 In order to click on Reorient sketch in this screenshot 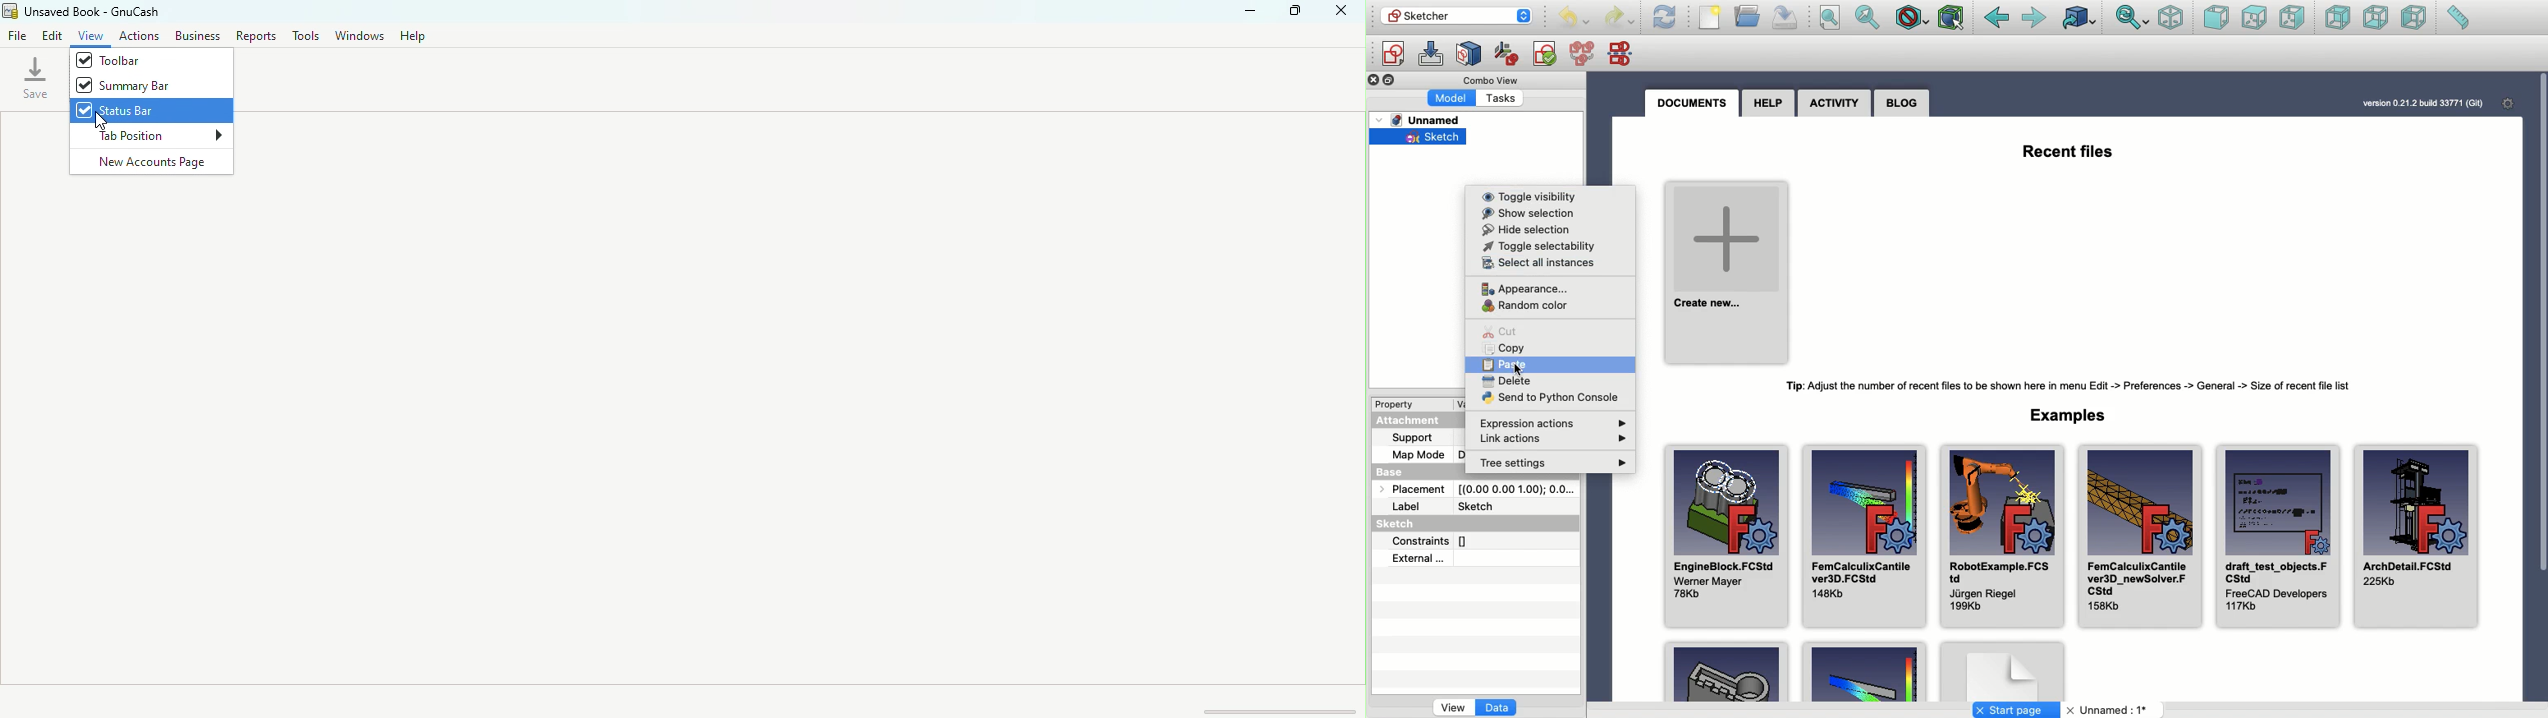, I will do `click(1507, 54)`.